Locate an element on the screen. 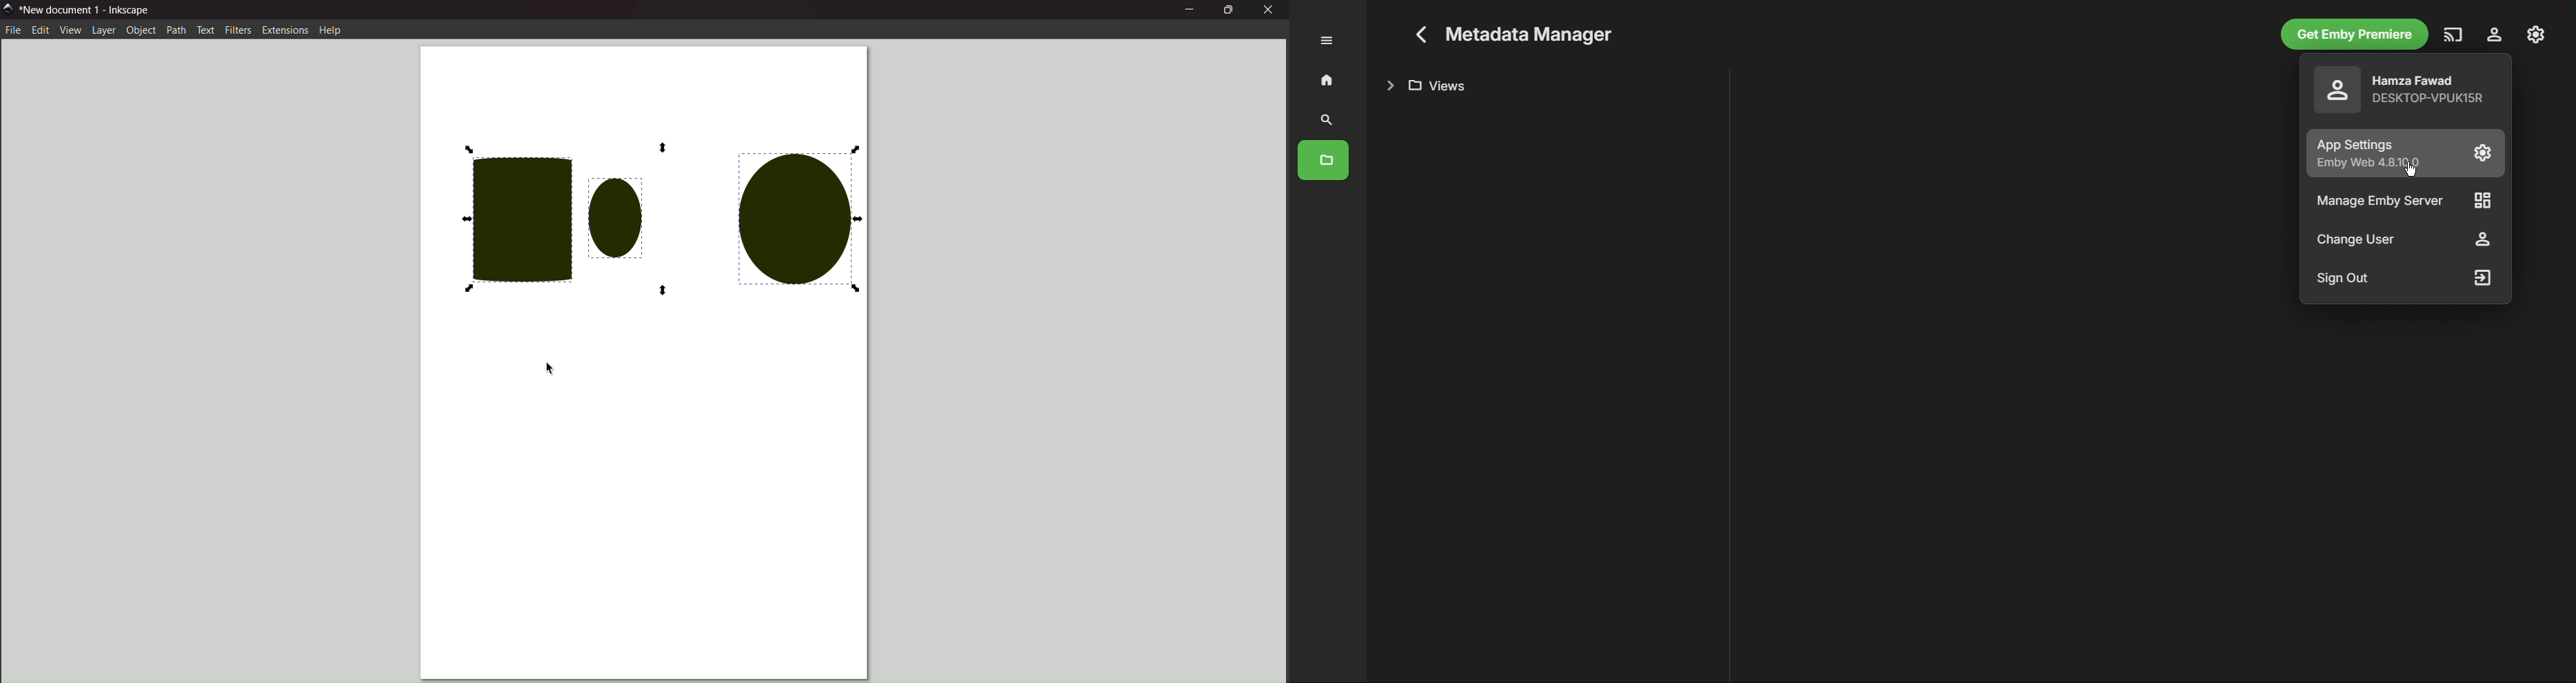 This screenshot has width=2576, height=700. maximize is located at coordinates (1227, 11).